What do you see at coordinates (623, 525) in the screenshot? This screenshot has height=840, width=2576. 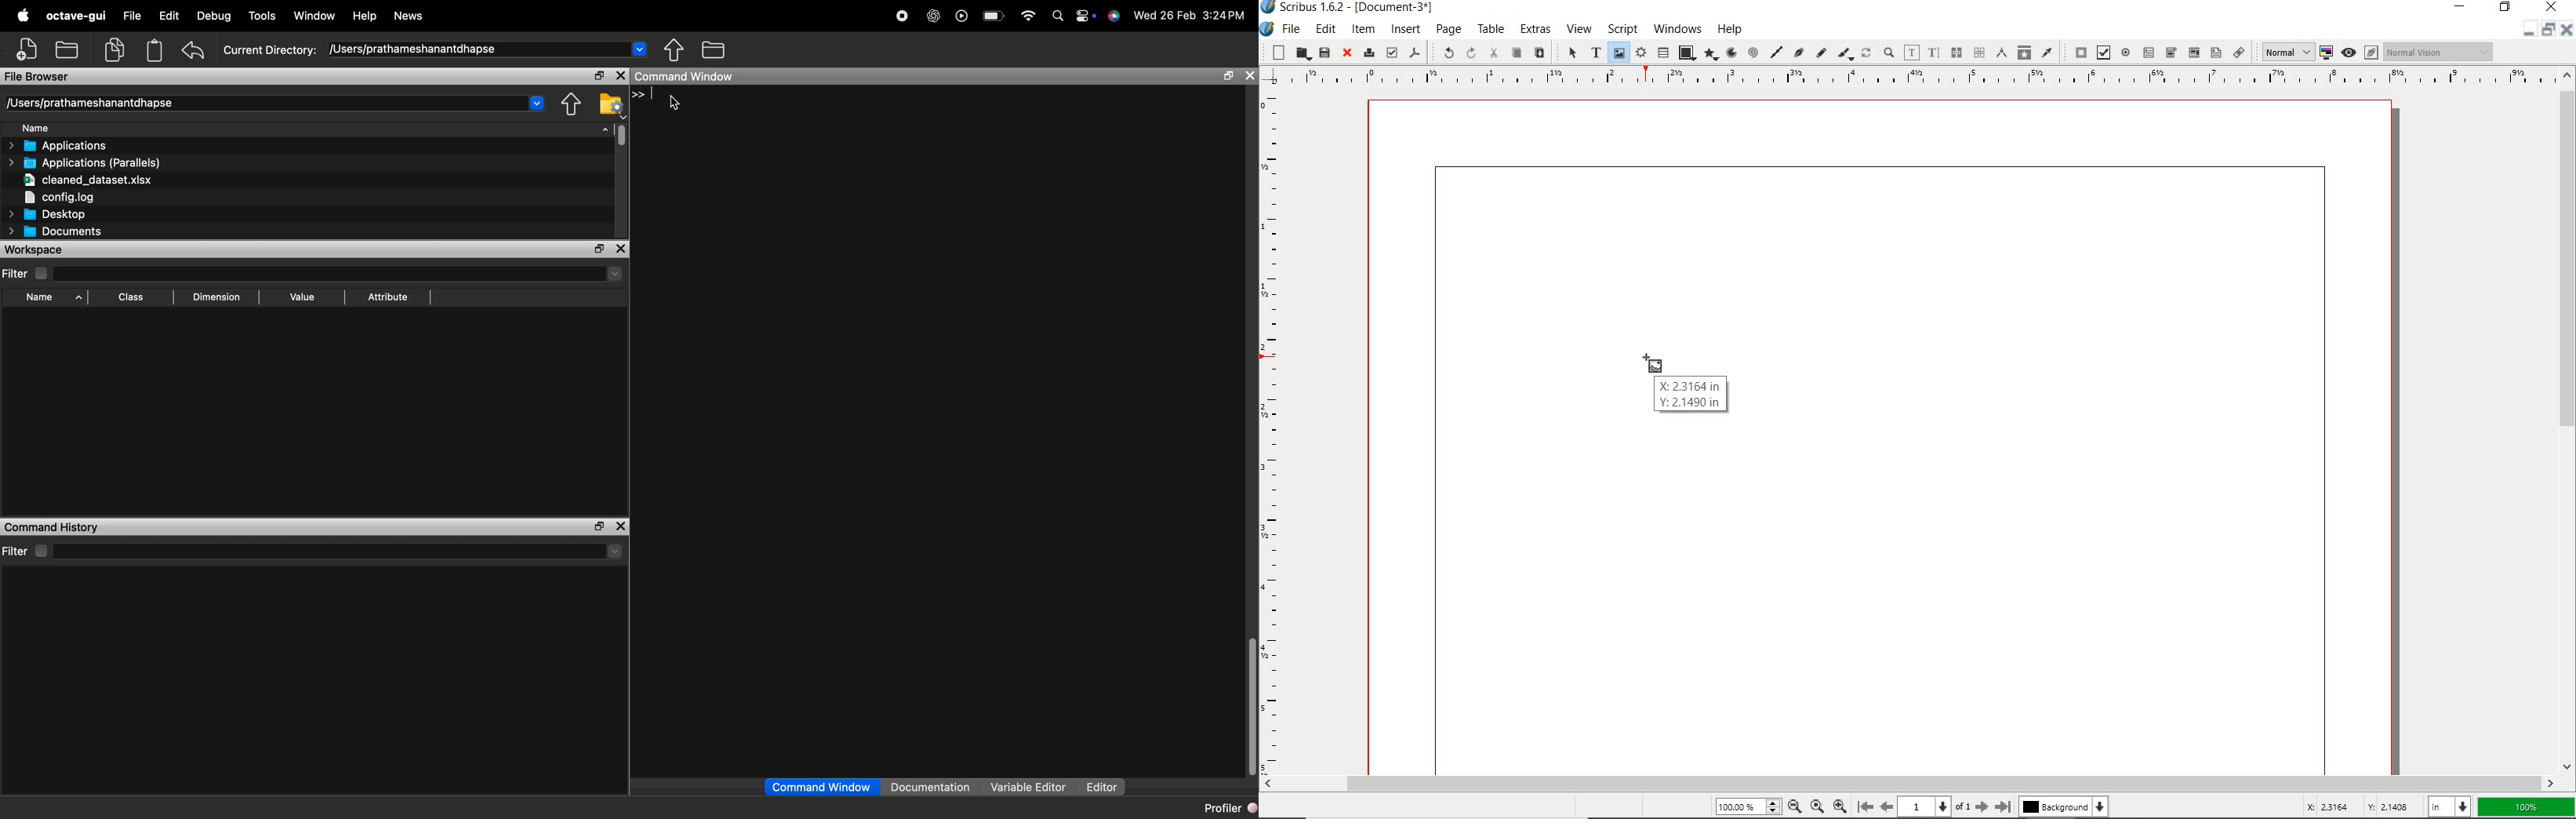 I see `Close` at bounding box center [623, 525].